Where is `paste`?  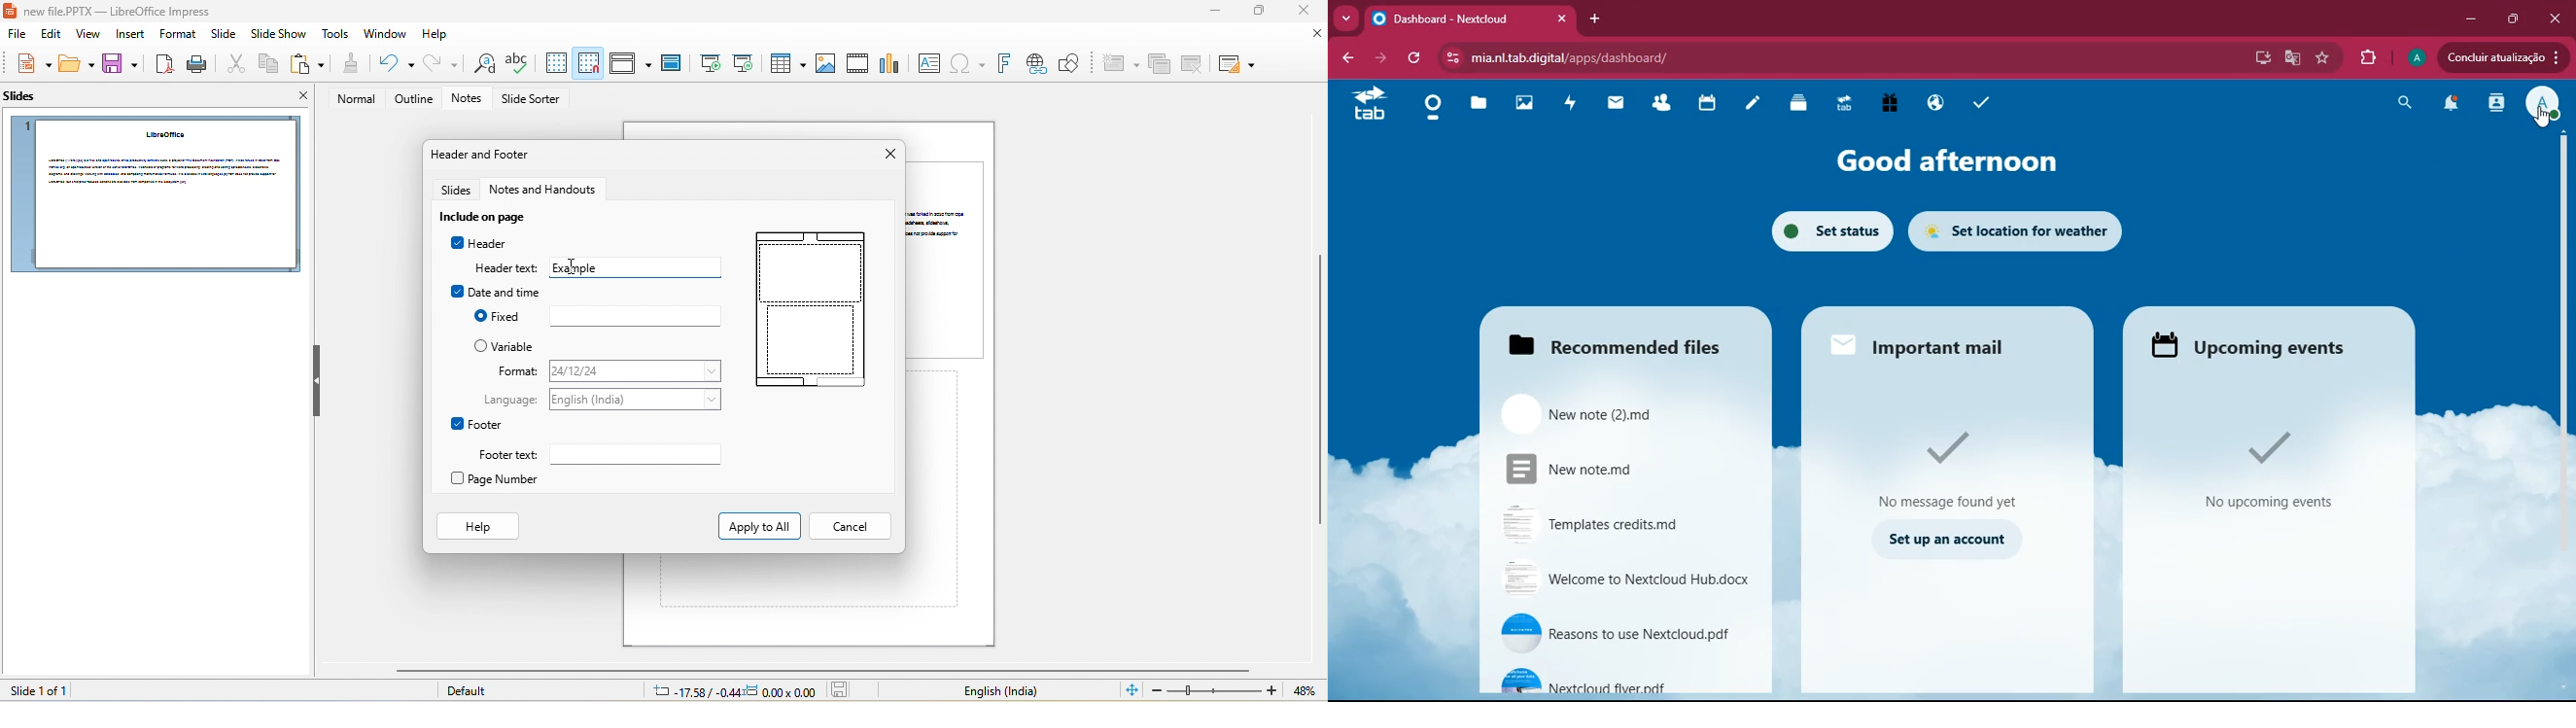
paste is located at coordinates (307, 64).